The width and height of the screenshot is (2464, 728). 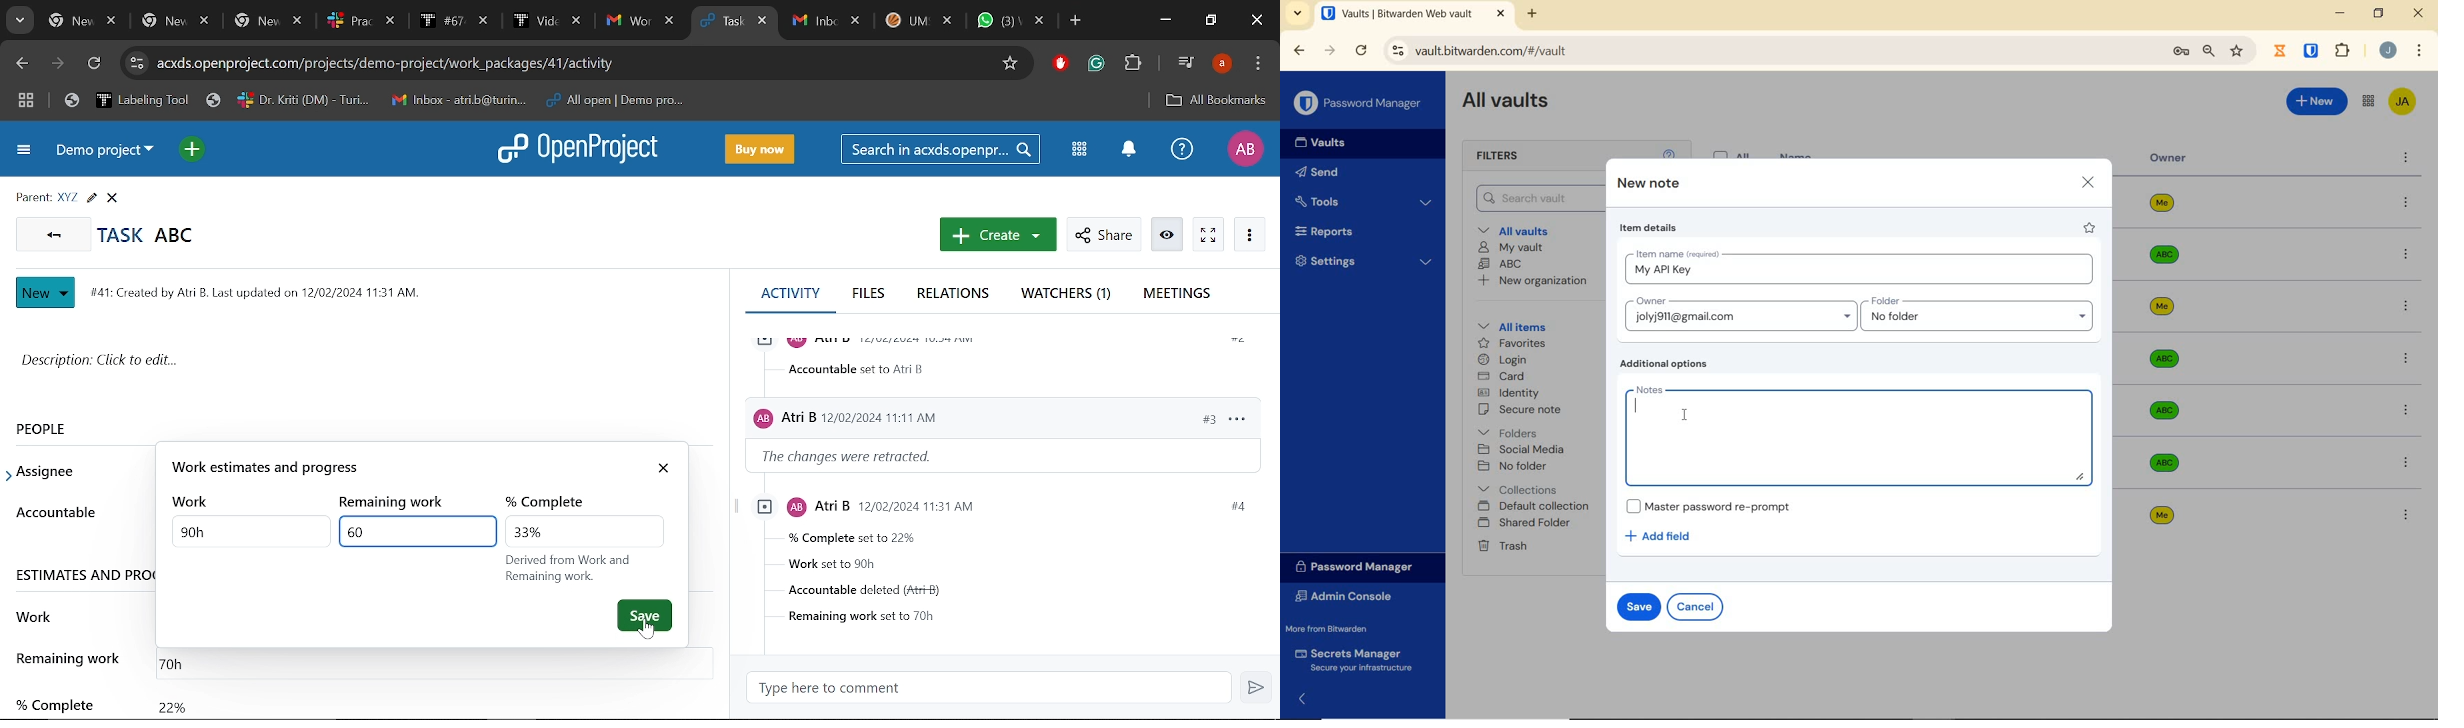 I want to click on Activity, so click(x=790, y=292).